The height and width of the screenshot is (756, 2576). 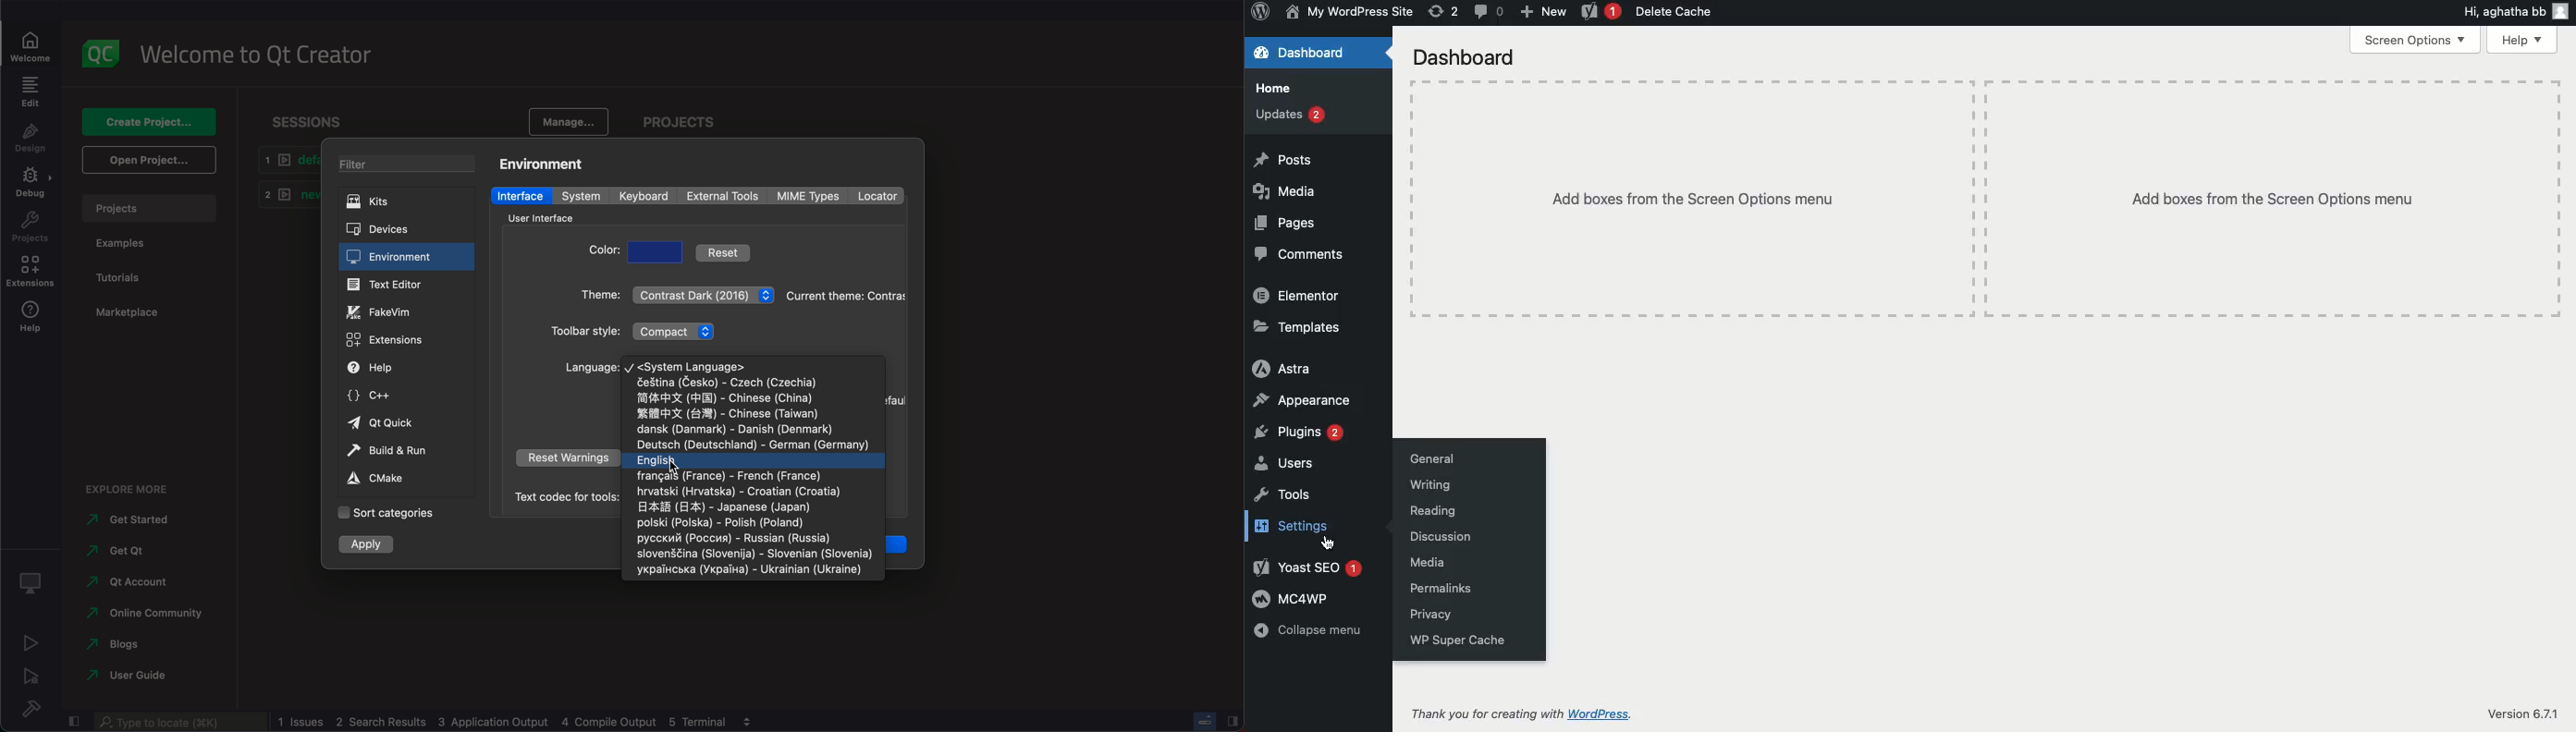 What do you see at coordinates (744, 385) in the screenshot?
I see `Czechia` at bounding box center [744, 385].